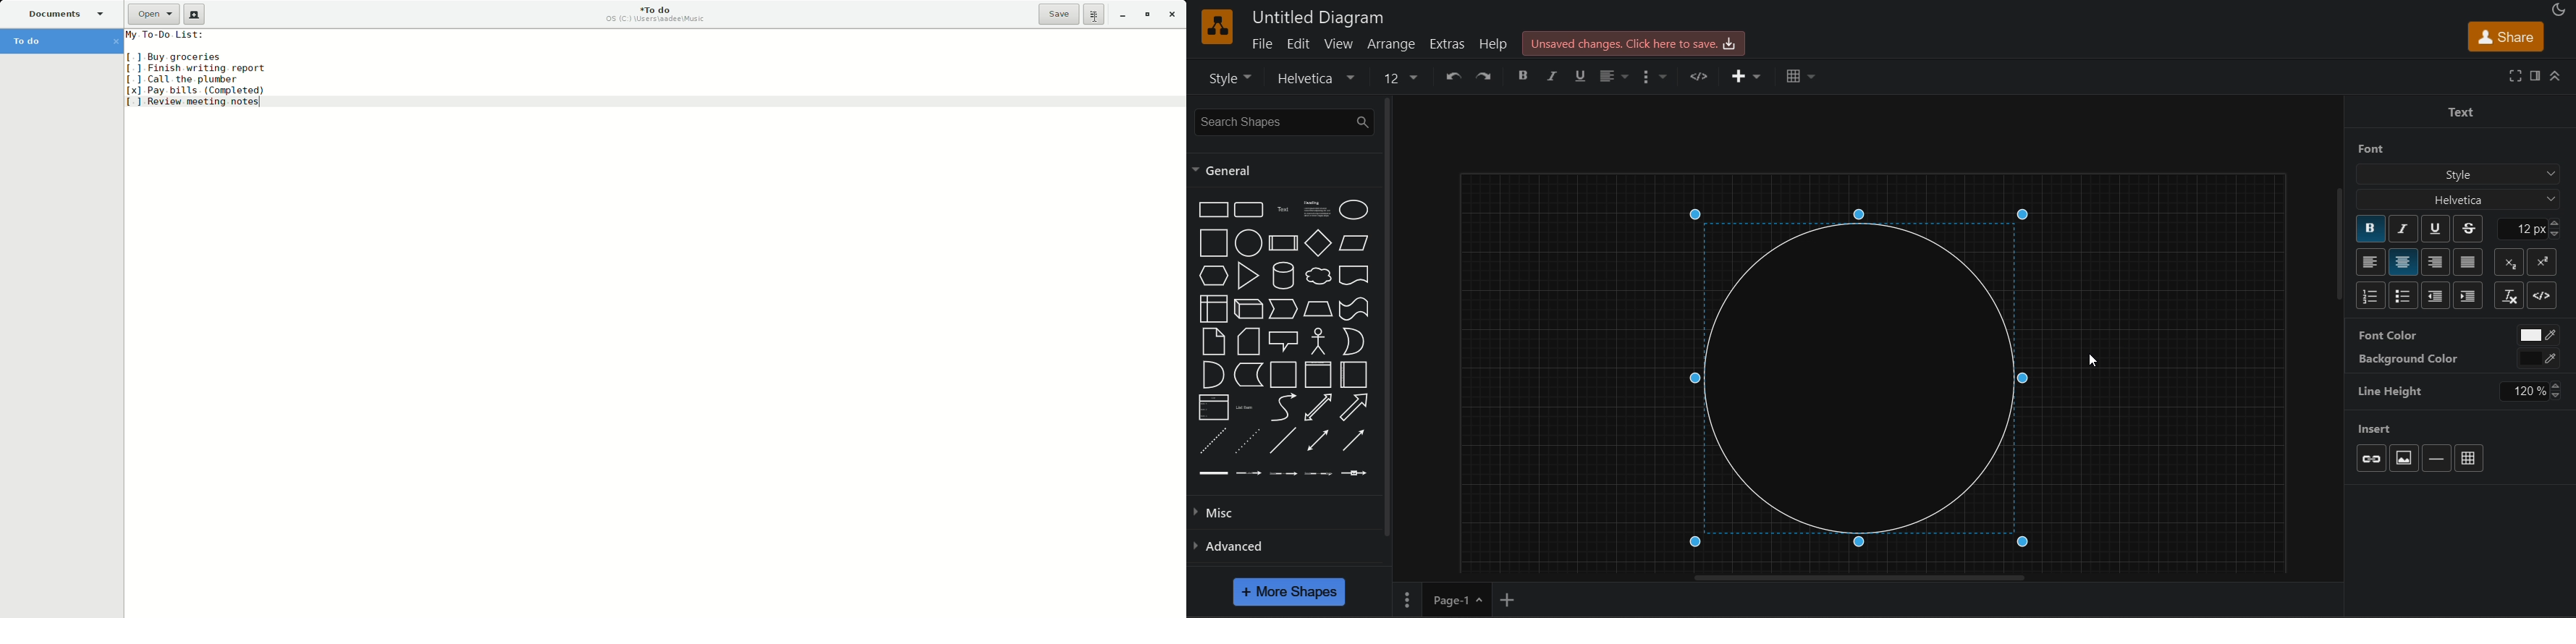  Describe the element at coordinates (1456, 599) in the screenshot. I see `page 1` at that location.